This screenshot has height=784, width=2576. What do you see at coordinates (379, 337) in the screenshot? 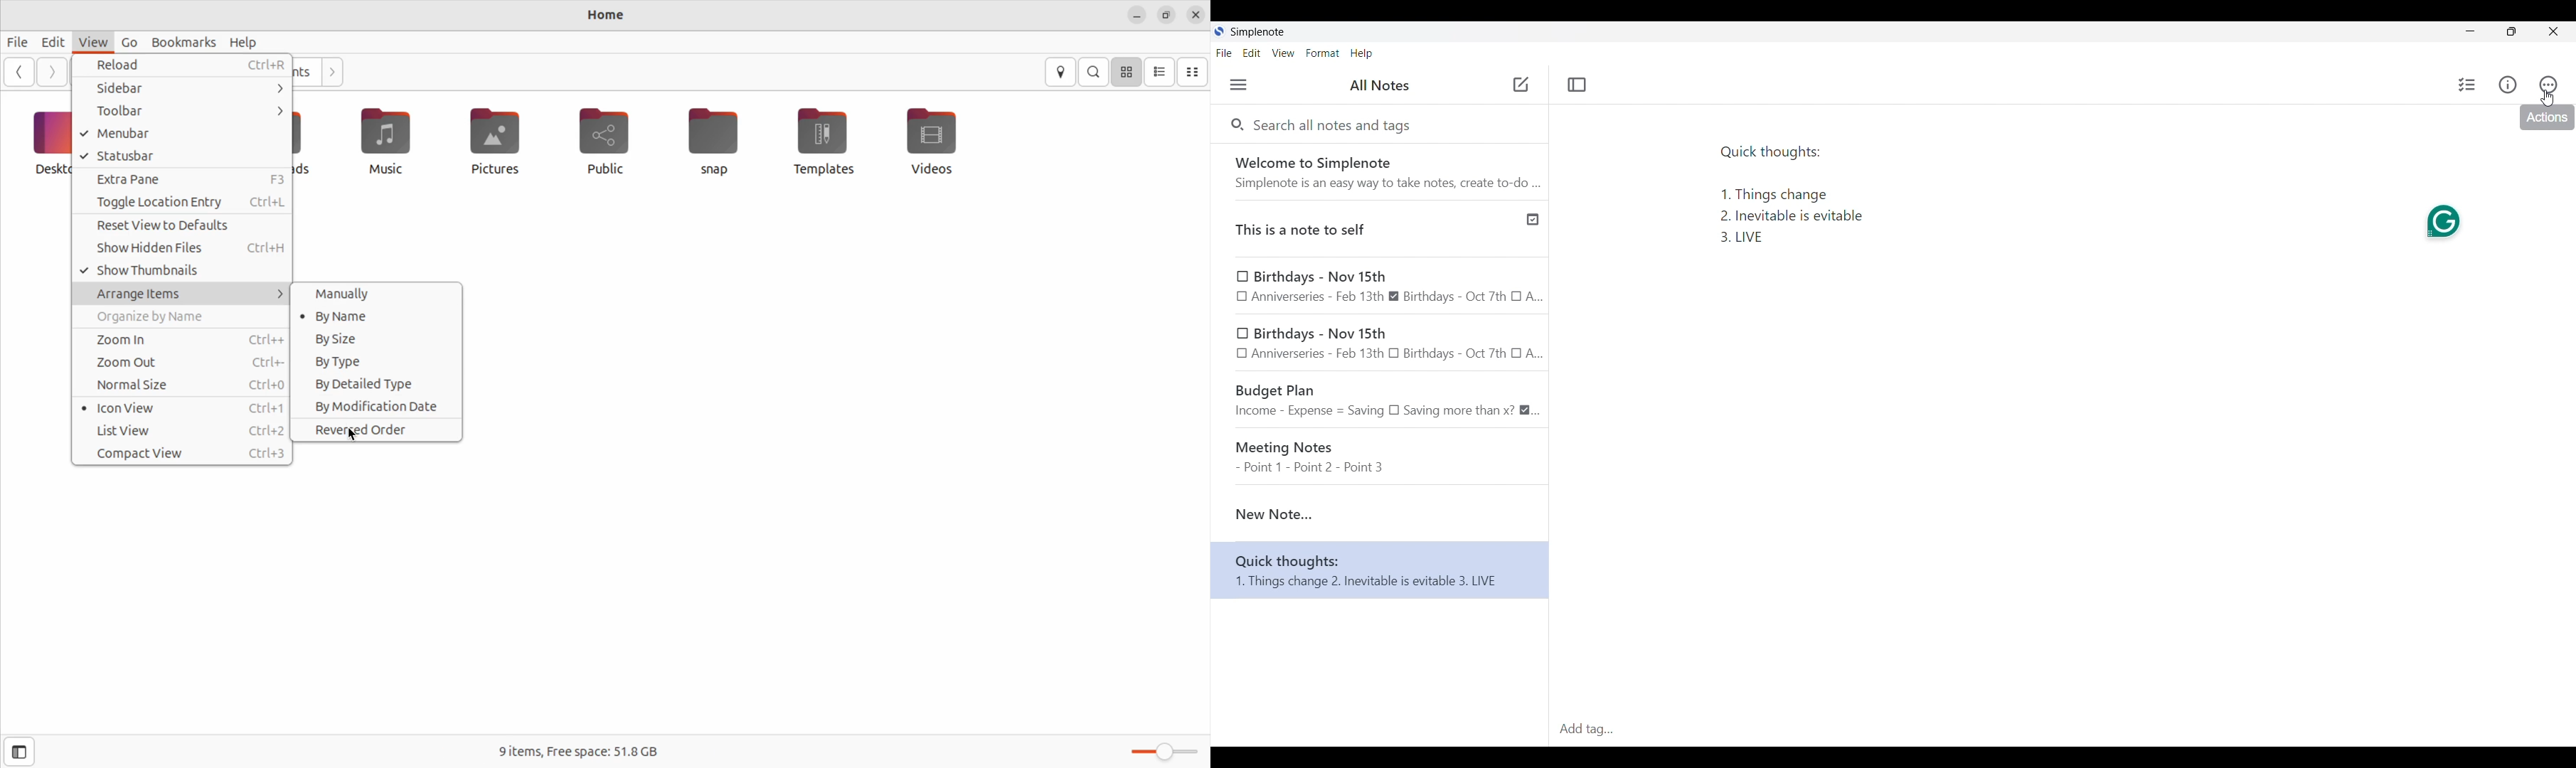
I see `by size` at bounding box center [379, 337].